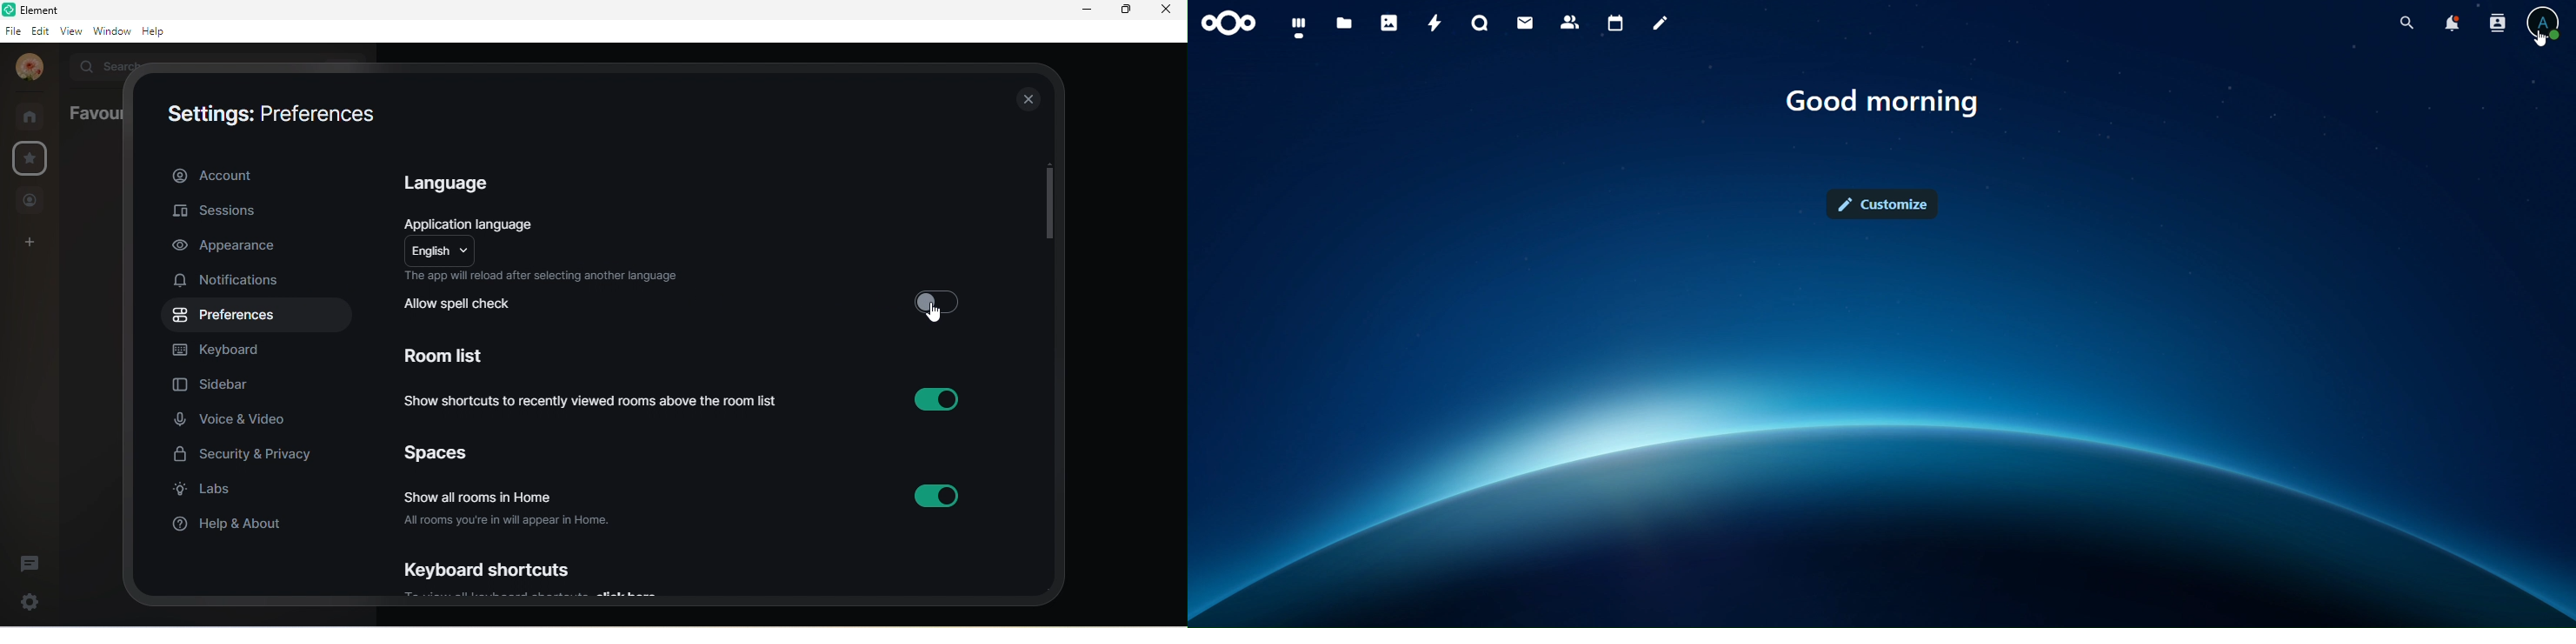  Describe the element at coordinates (2445, 22) in the screenshot. I see `notifications` at that location.